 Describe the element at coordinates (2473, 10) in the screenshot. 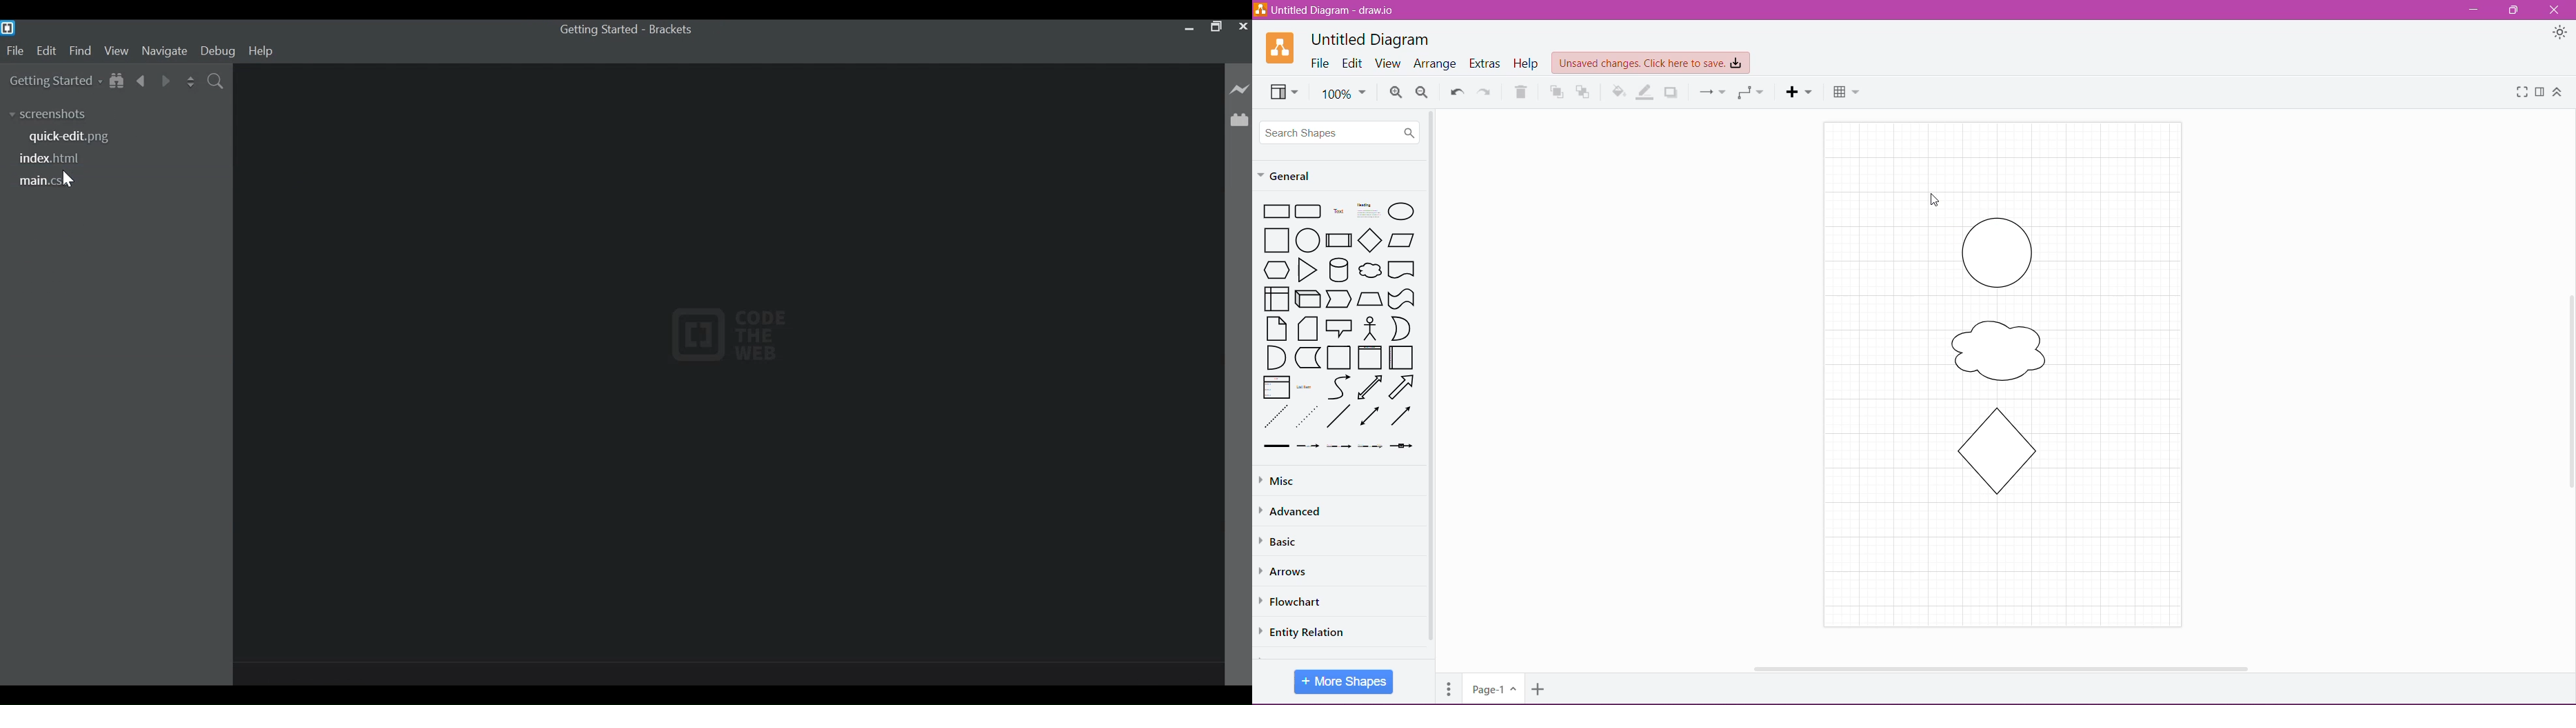

I see `Minimize` at that location.